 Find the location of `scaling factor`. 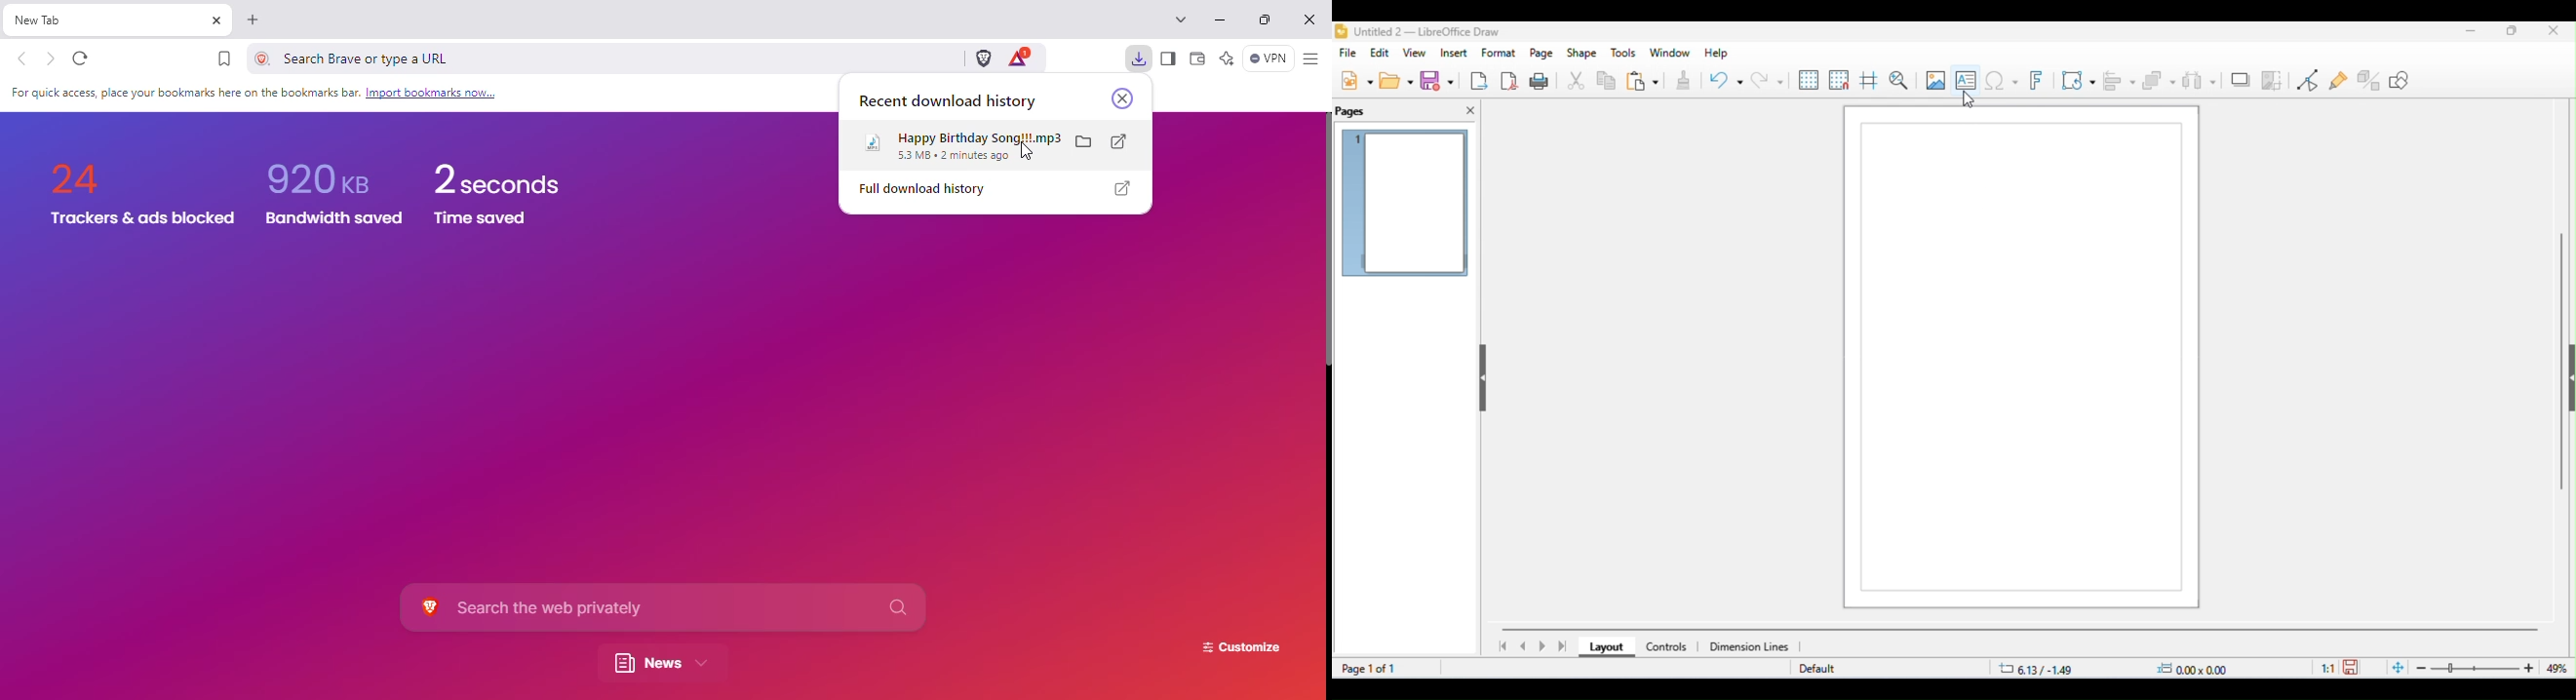

scaling factor is located at coordinates (2328, 667).